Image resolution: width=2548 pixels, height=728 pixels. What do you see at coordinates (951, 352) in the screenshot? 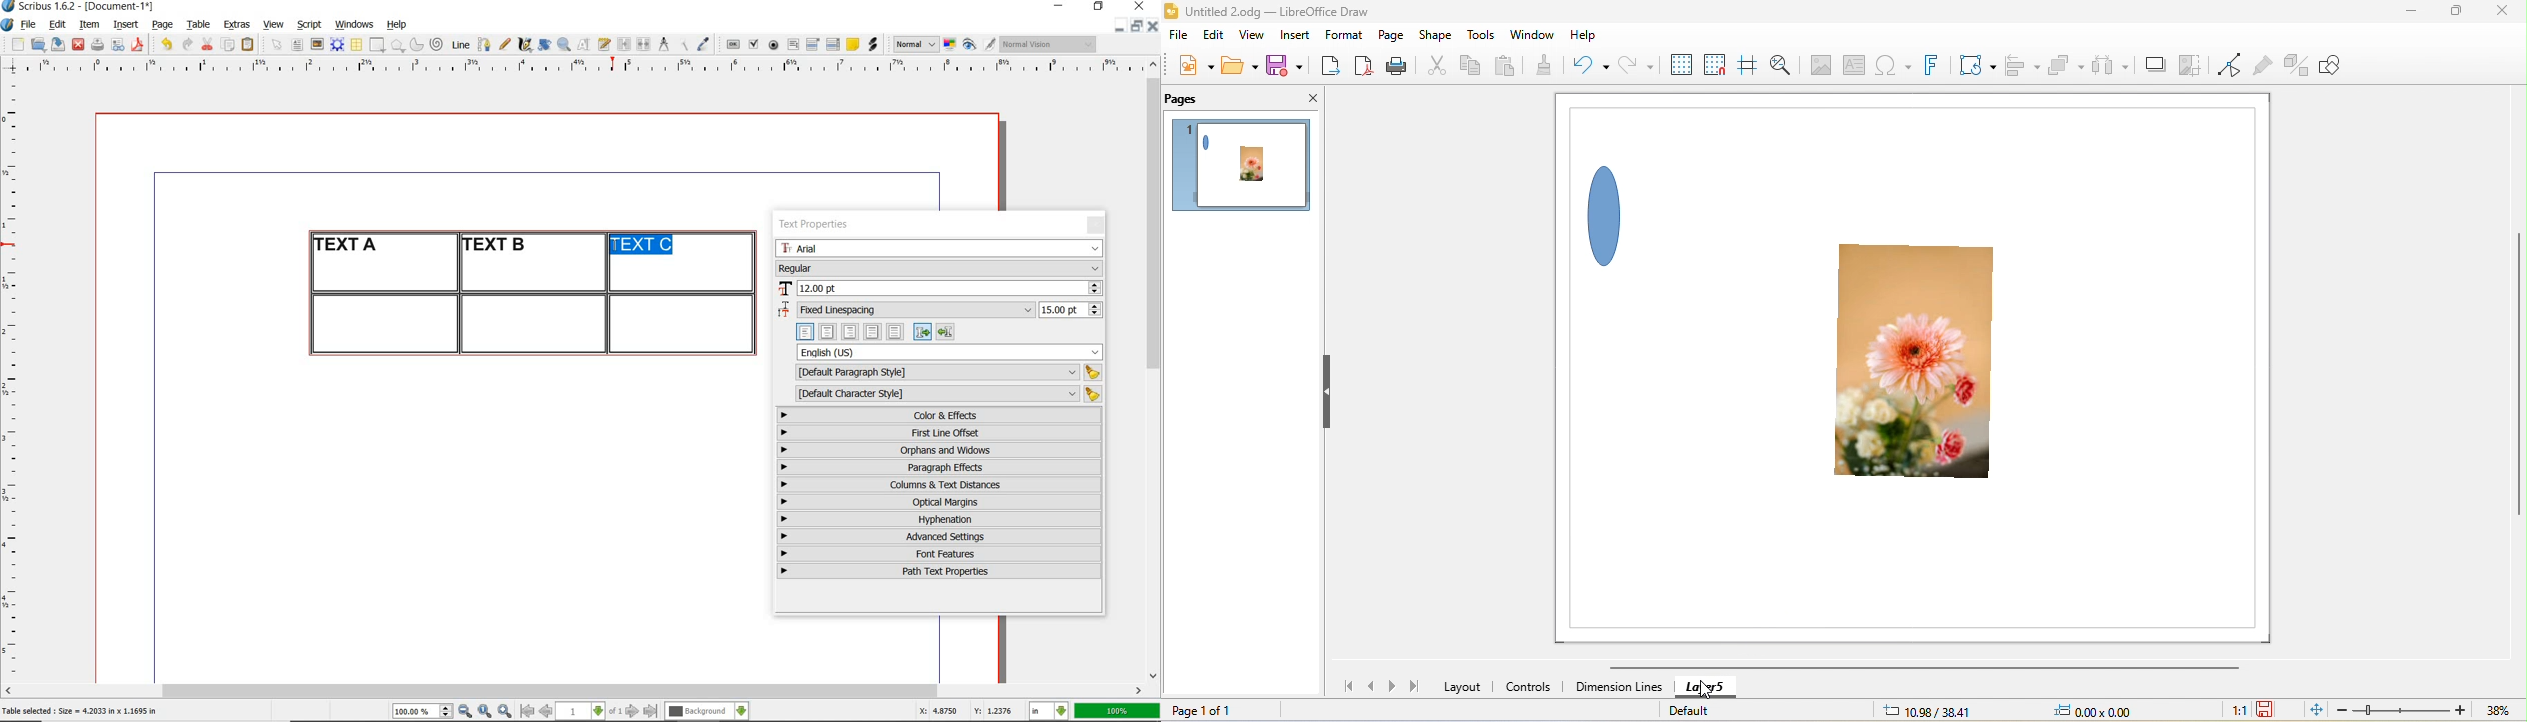
I see `text language` at bounding box center [951, 352].